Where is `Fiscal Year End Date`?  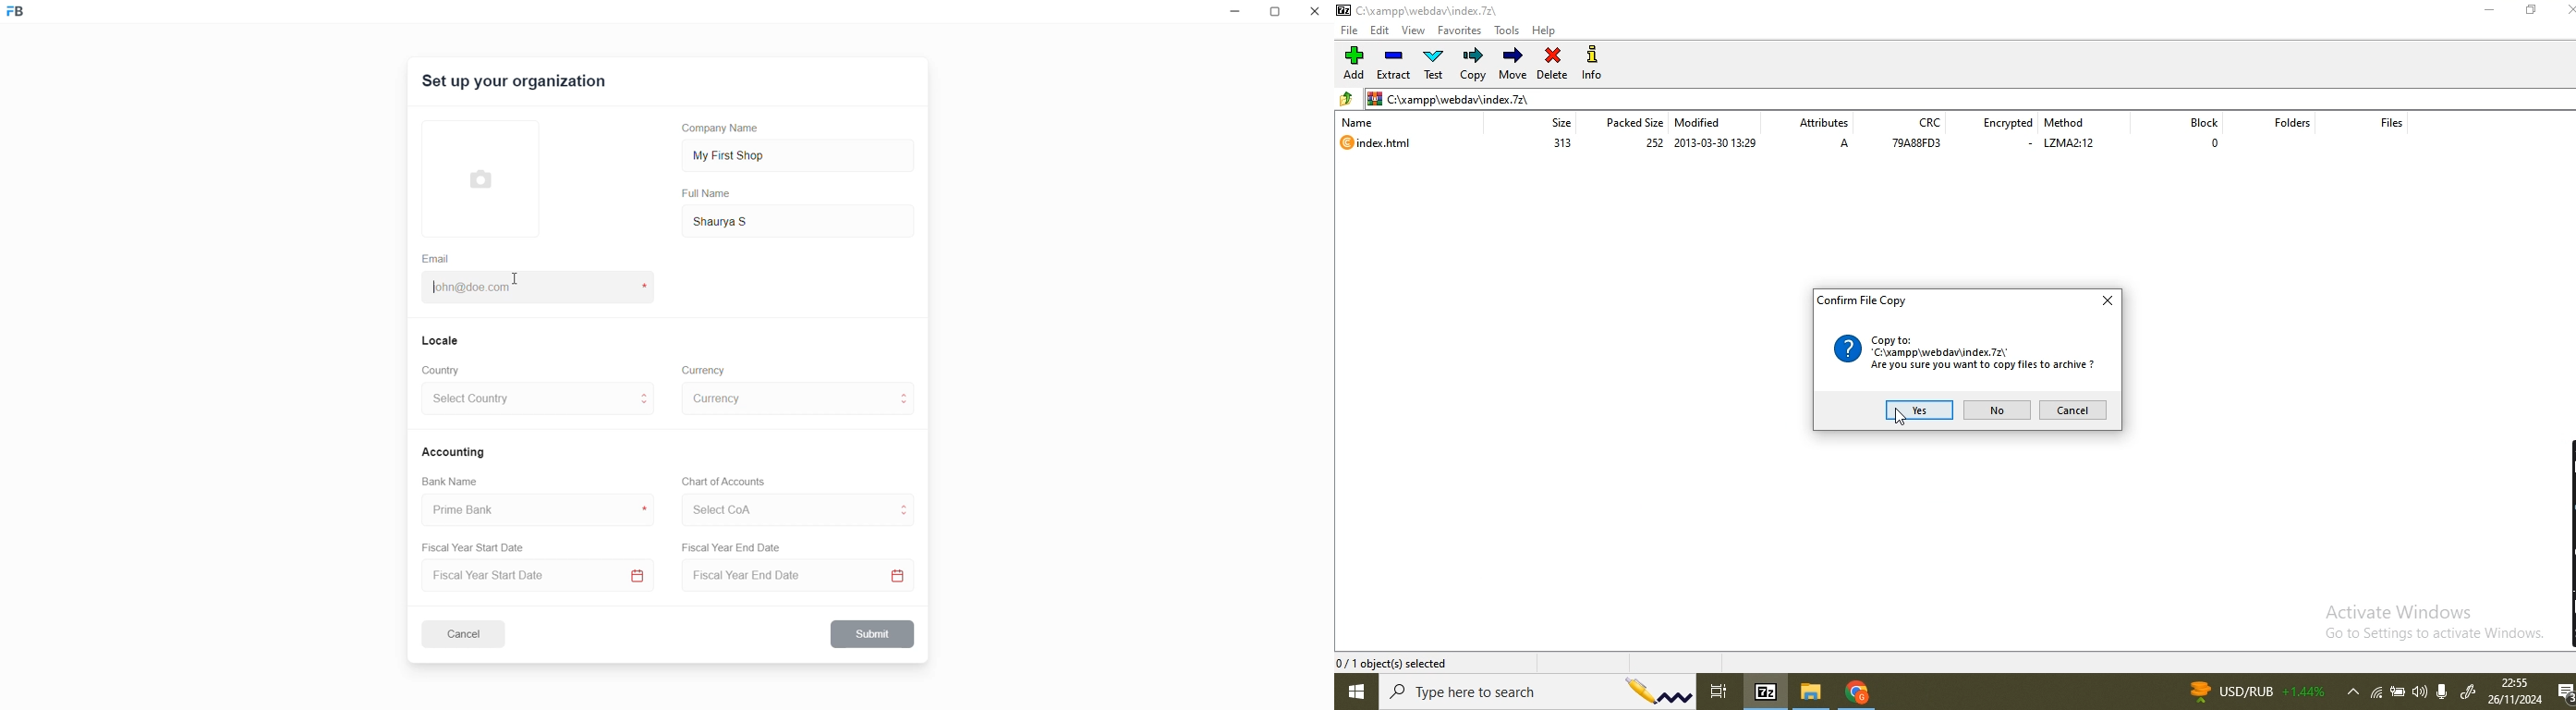
Fiscal Year End Date is located at coordinates (733, 548).